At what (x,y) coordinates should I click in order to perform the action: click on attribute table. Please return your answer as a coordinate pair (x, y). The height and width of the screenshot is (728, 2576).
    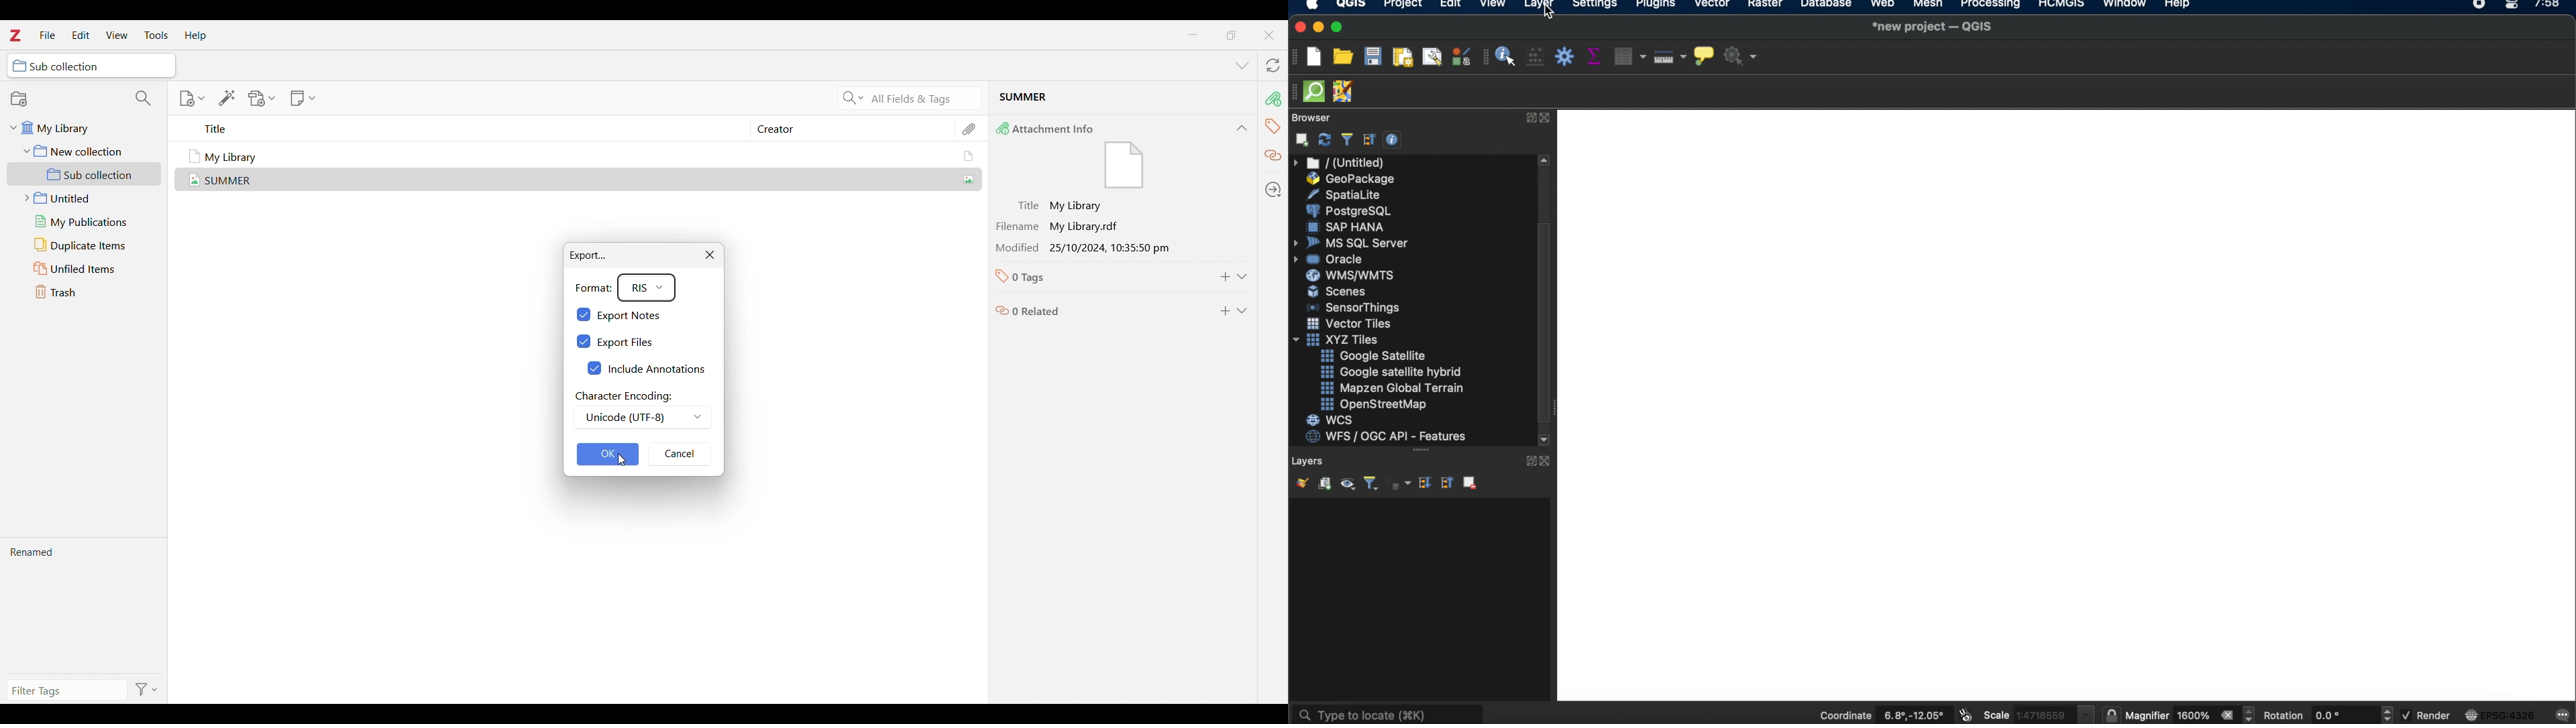
    Looking at the image, I should click on (1627, 56).